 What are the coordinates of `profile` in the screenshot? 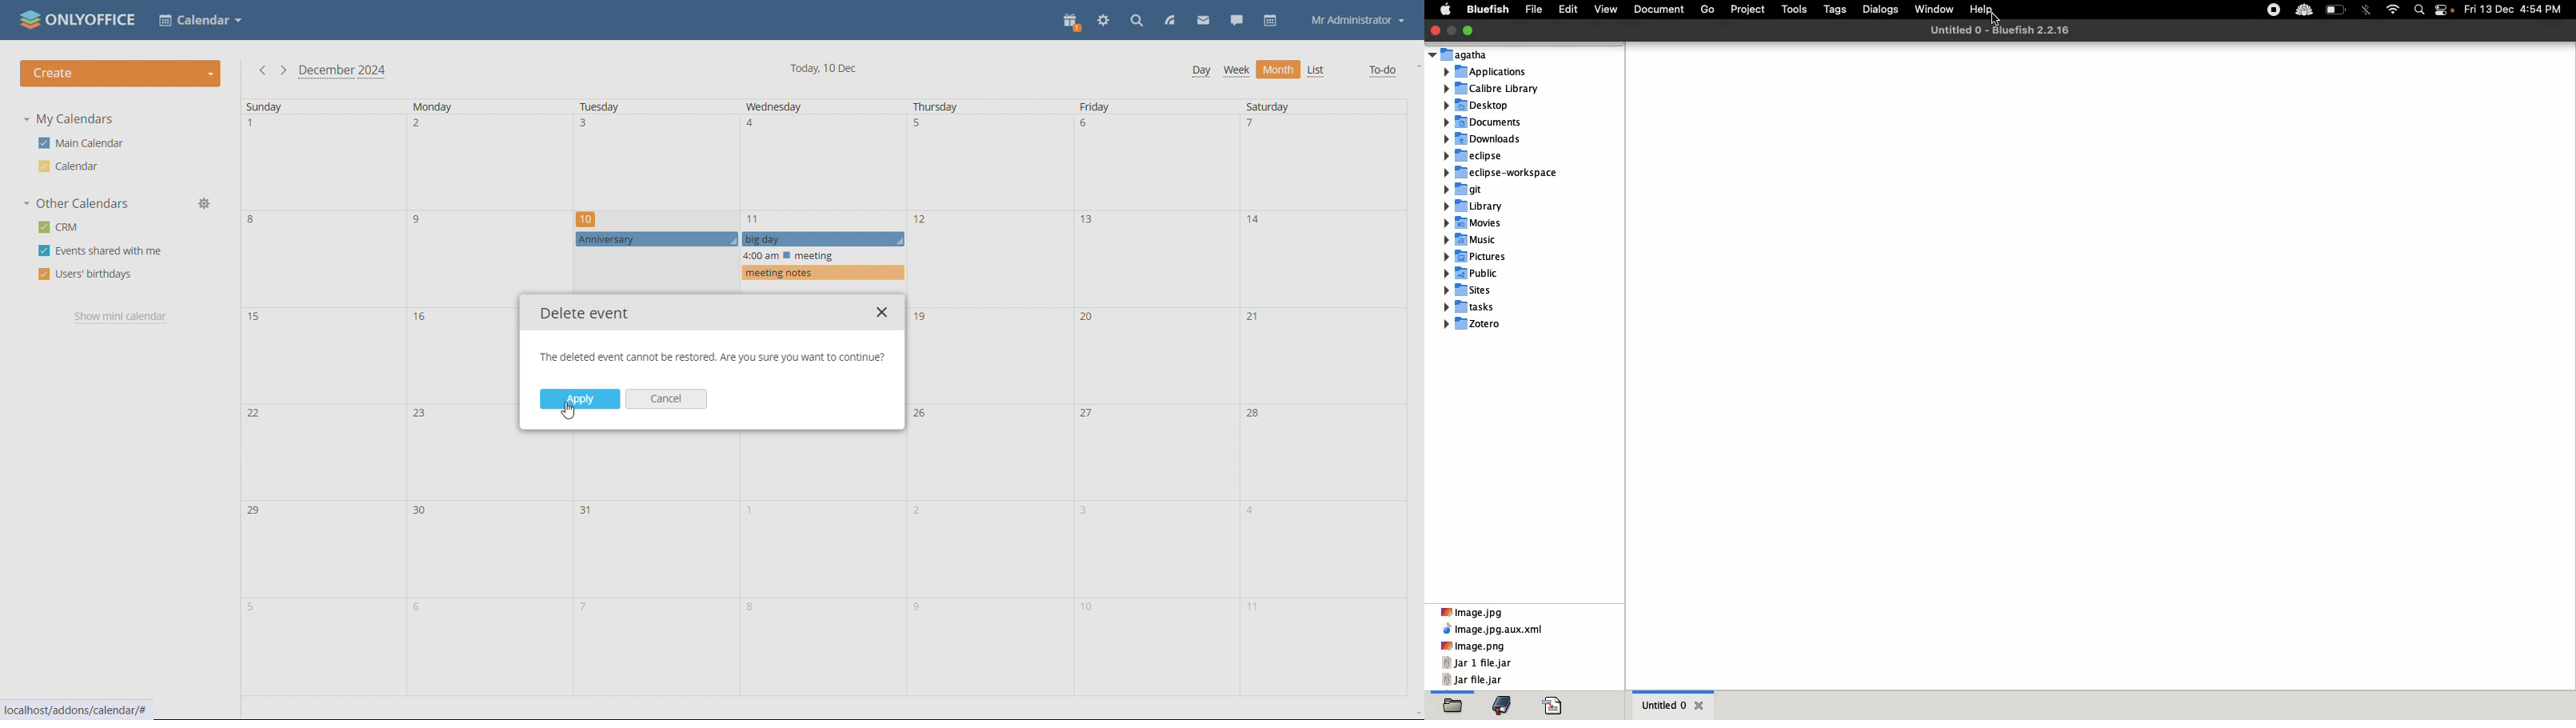 It's located at (1359, 22).